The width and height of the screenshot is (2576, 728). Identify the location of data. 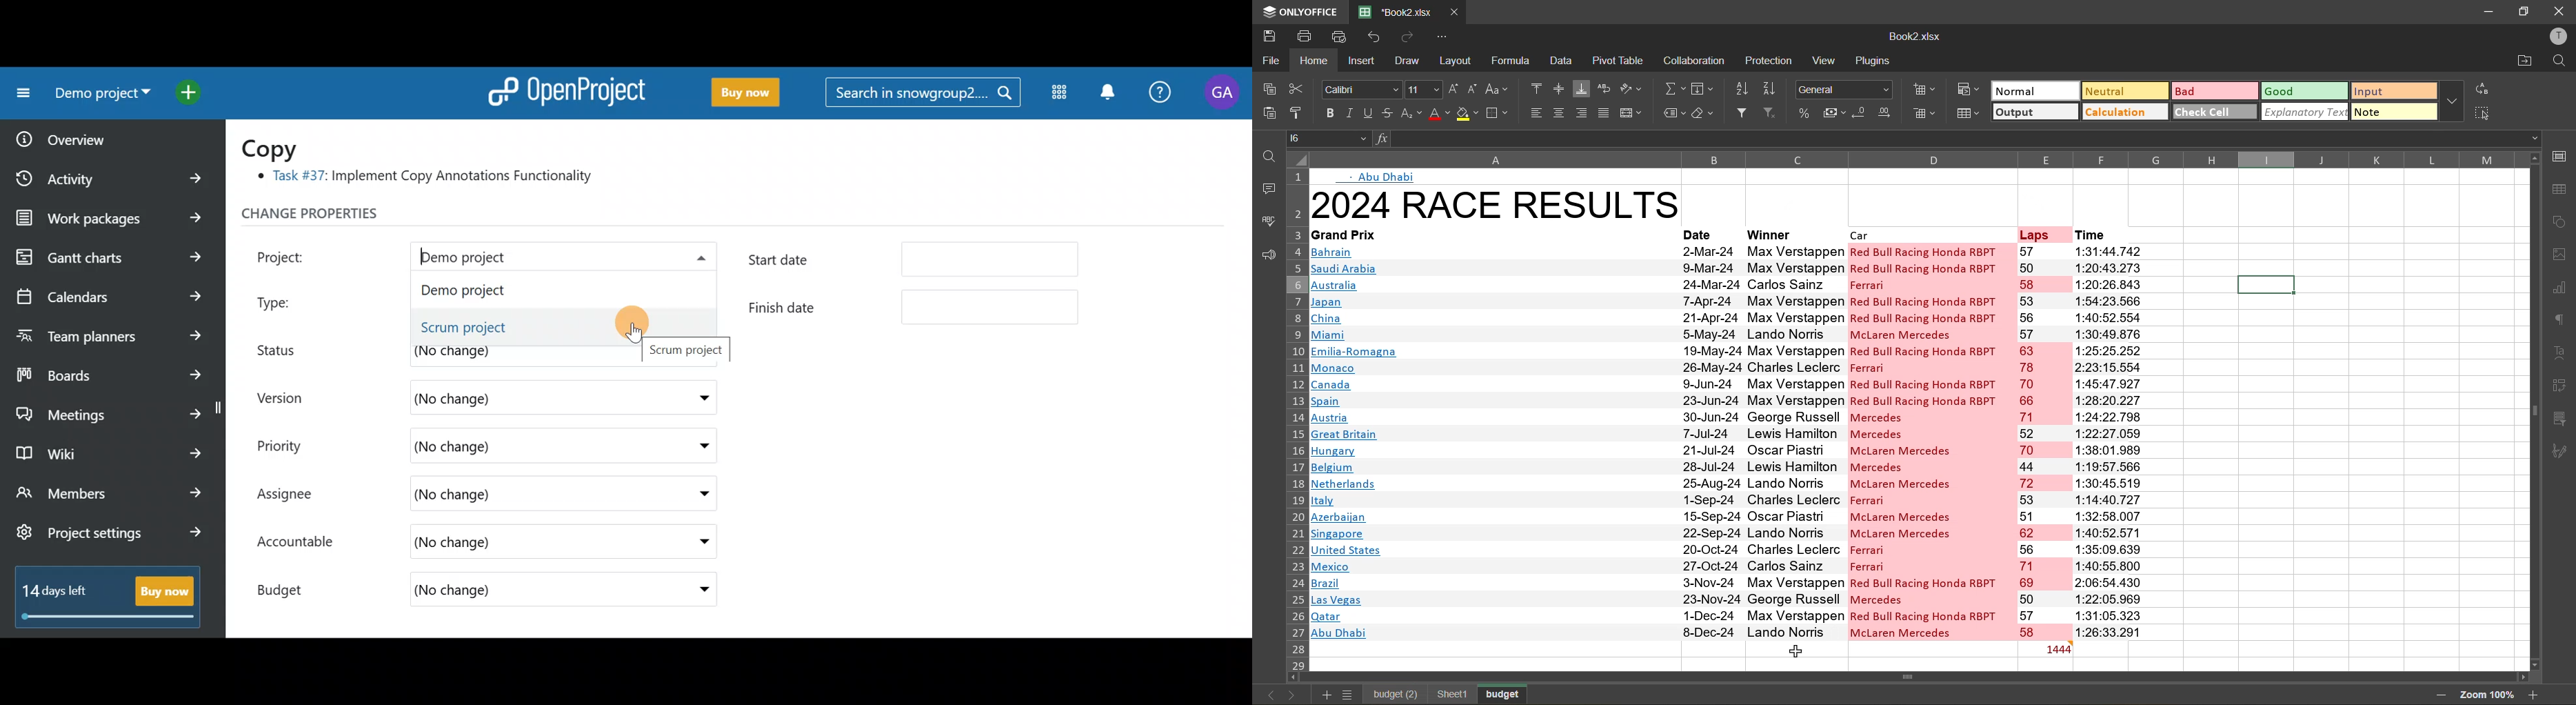
(1562, 61).